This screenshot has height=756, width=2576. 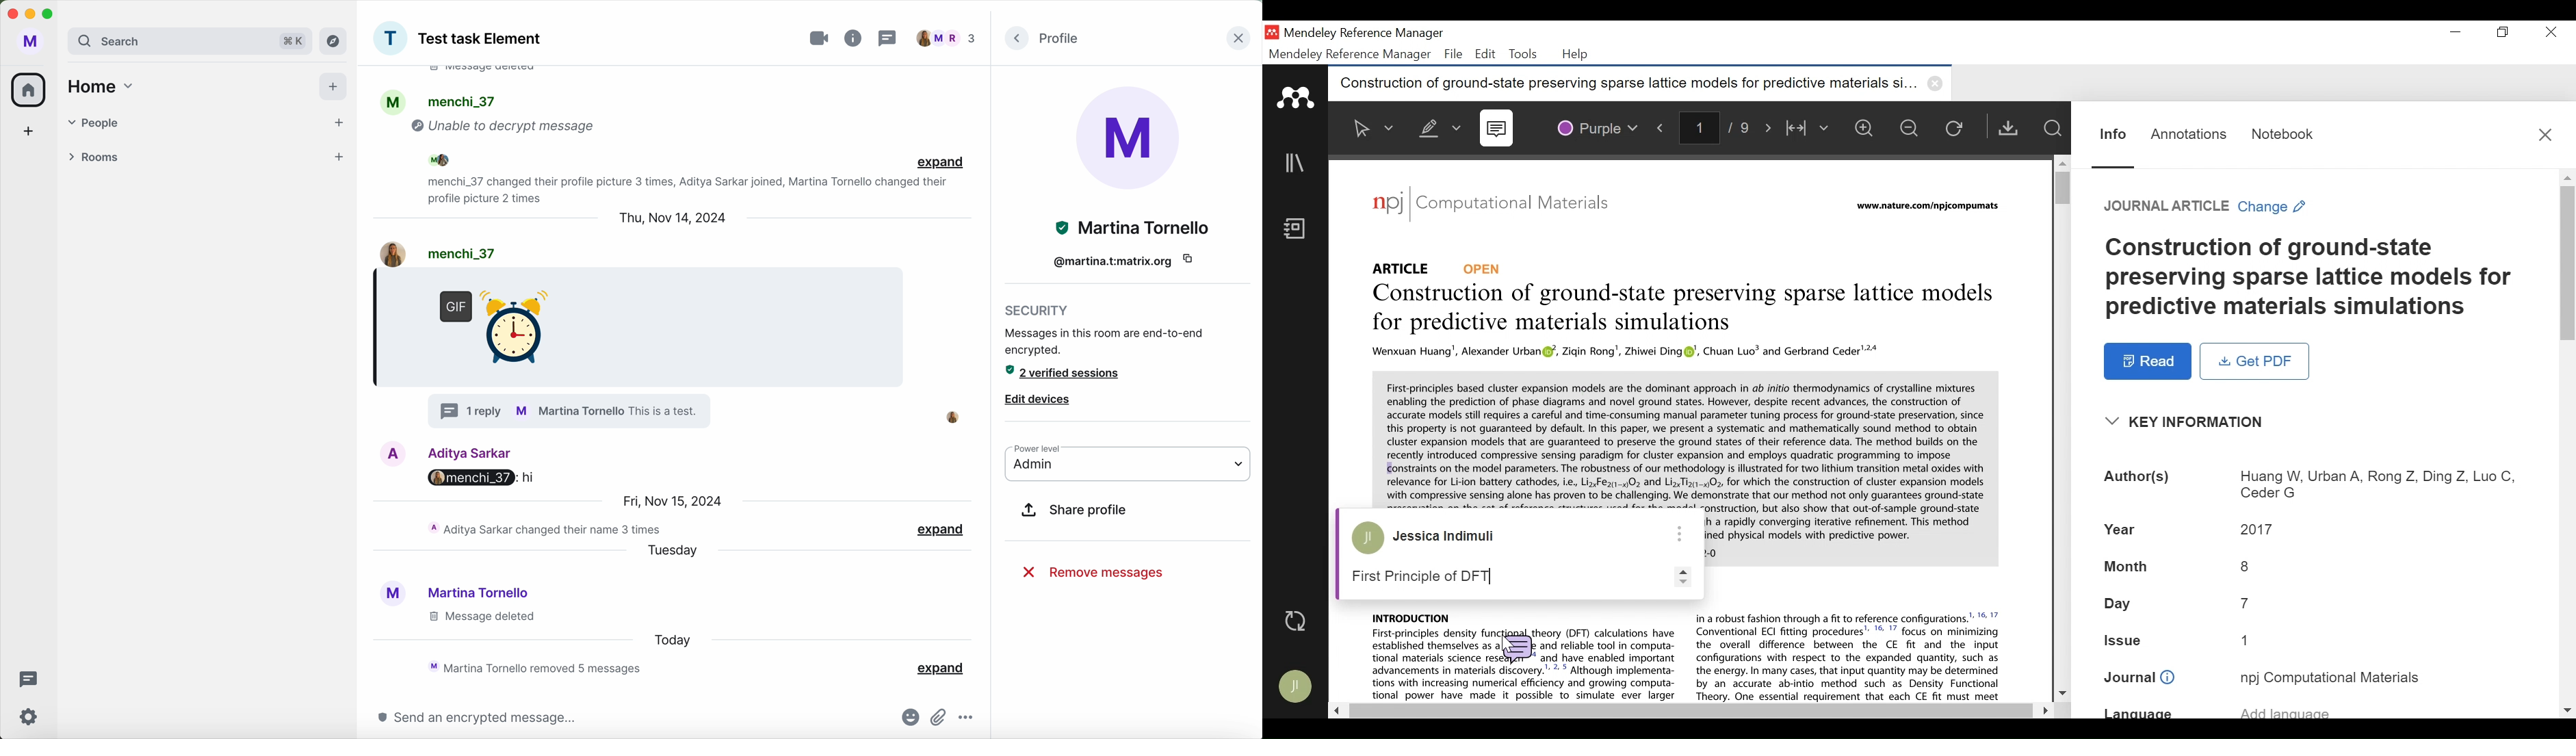 I want to click on user name, so click(x=1113, y=261).